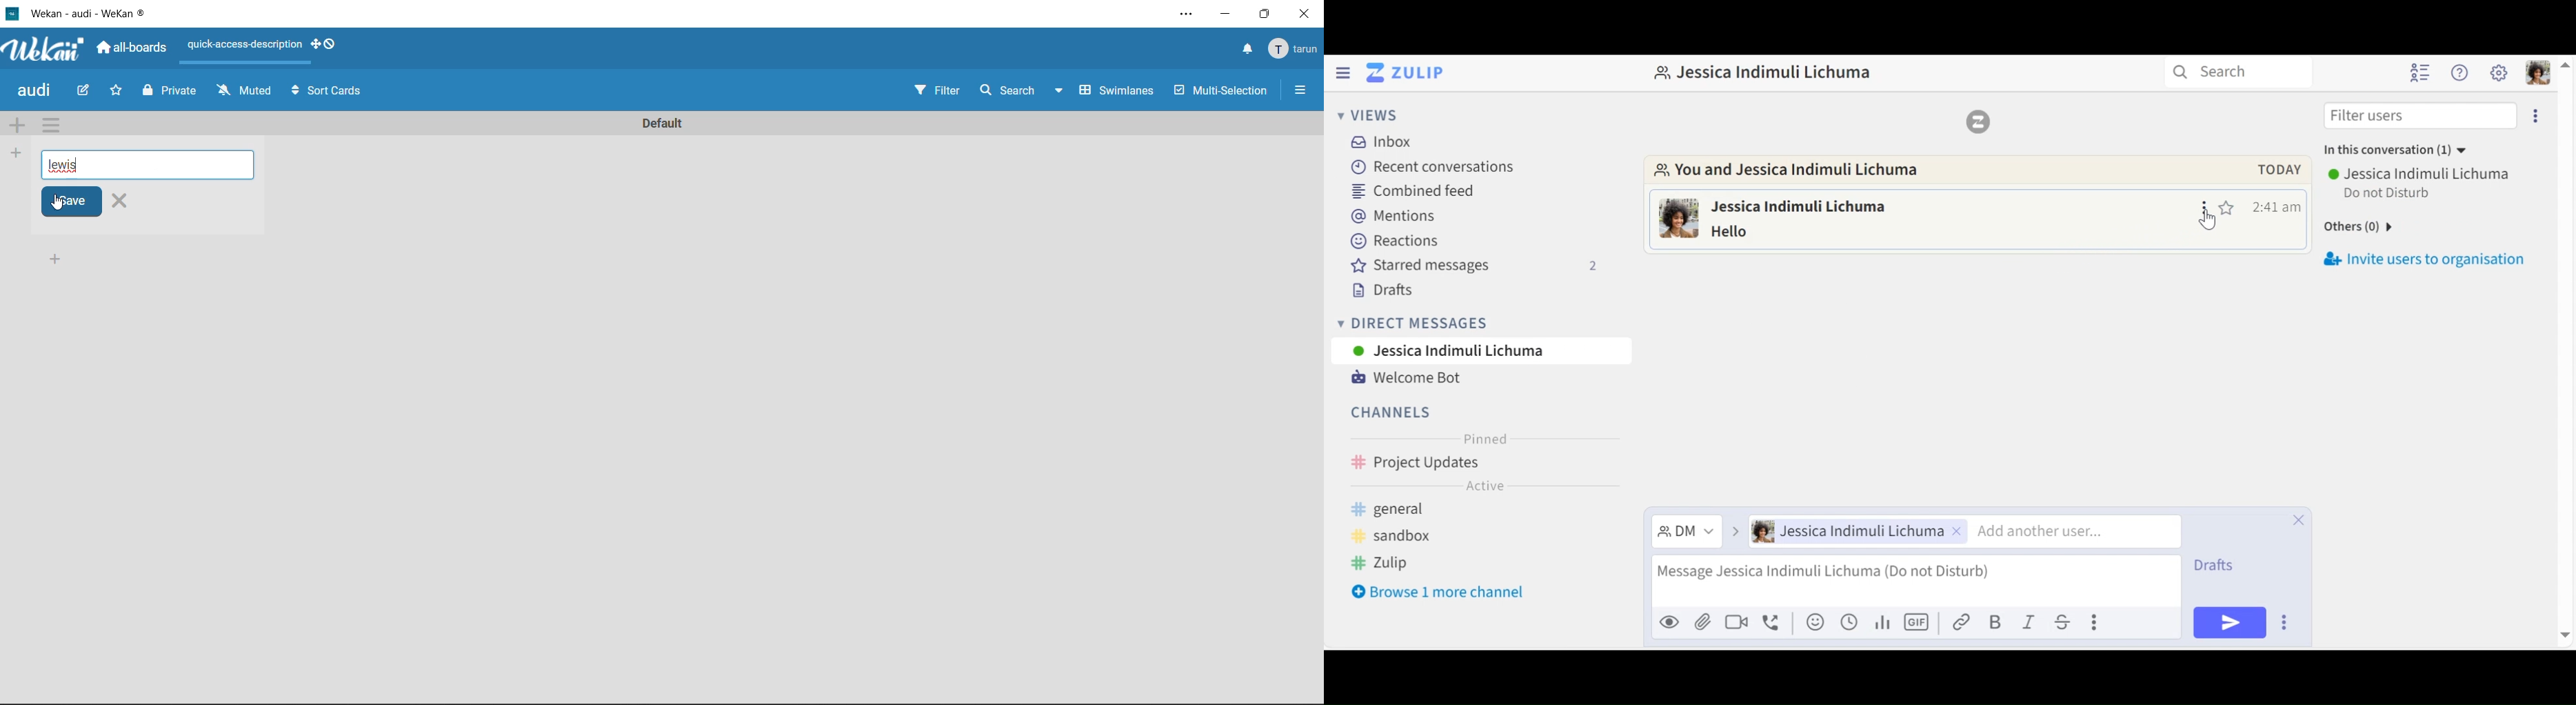 The image size is (2576, 728). Describe the element at coordinates (1434, 166) in the screenshot. I see `Recent Conversations` at that location.